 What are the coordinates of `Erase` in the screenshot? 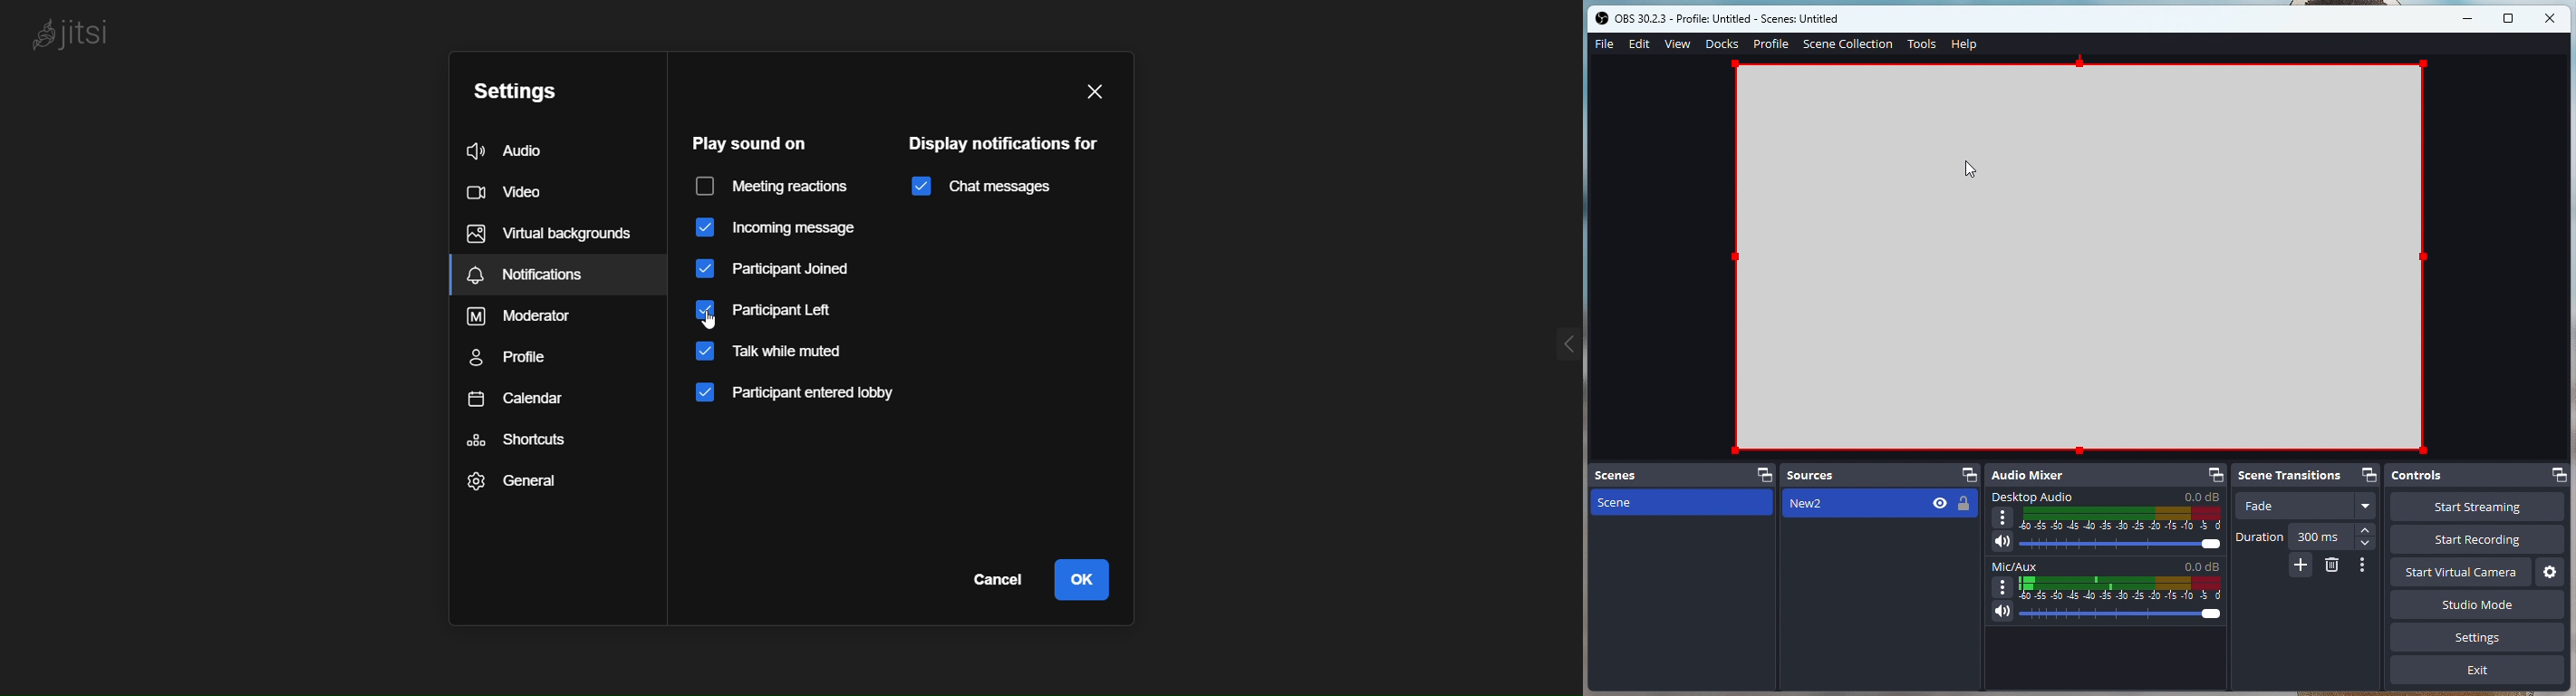 It's located at (2332, 566).